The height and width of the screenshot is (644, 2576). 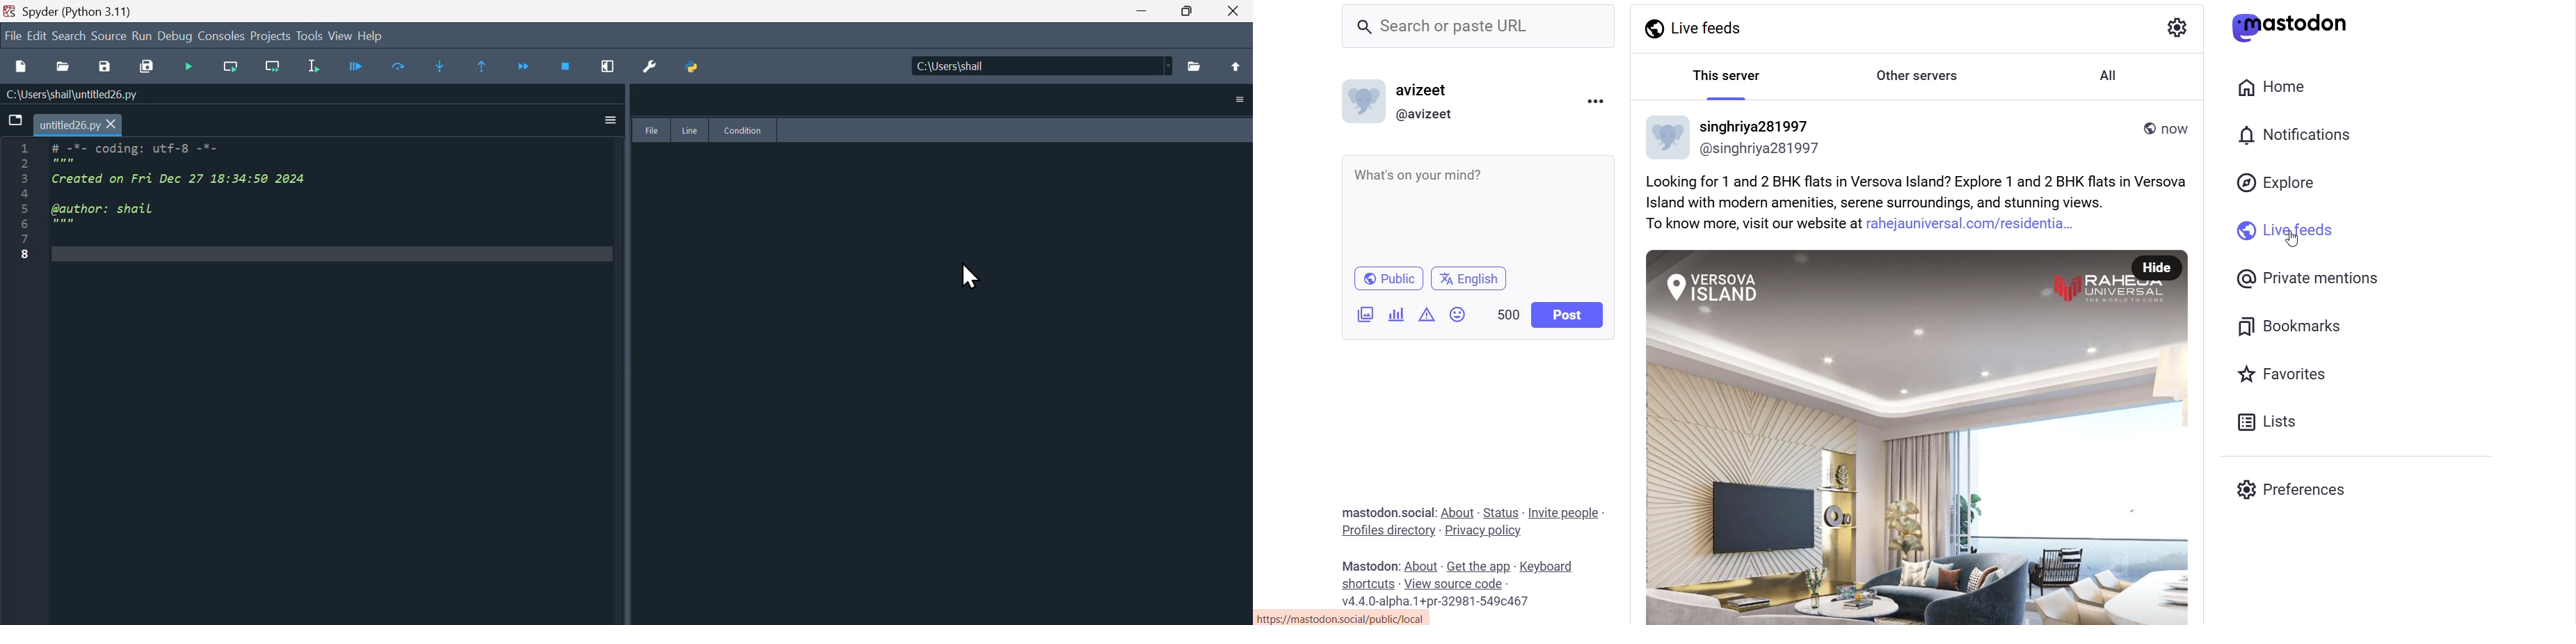 I want to click on Post Picture, so click(x=1881, y=436).